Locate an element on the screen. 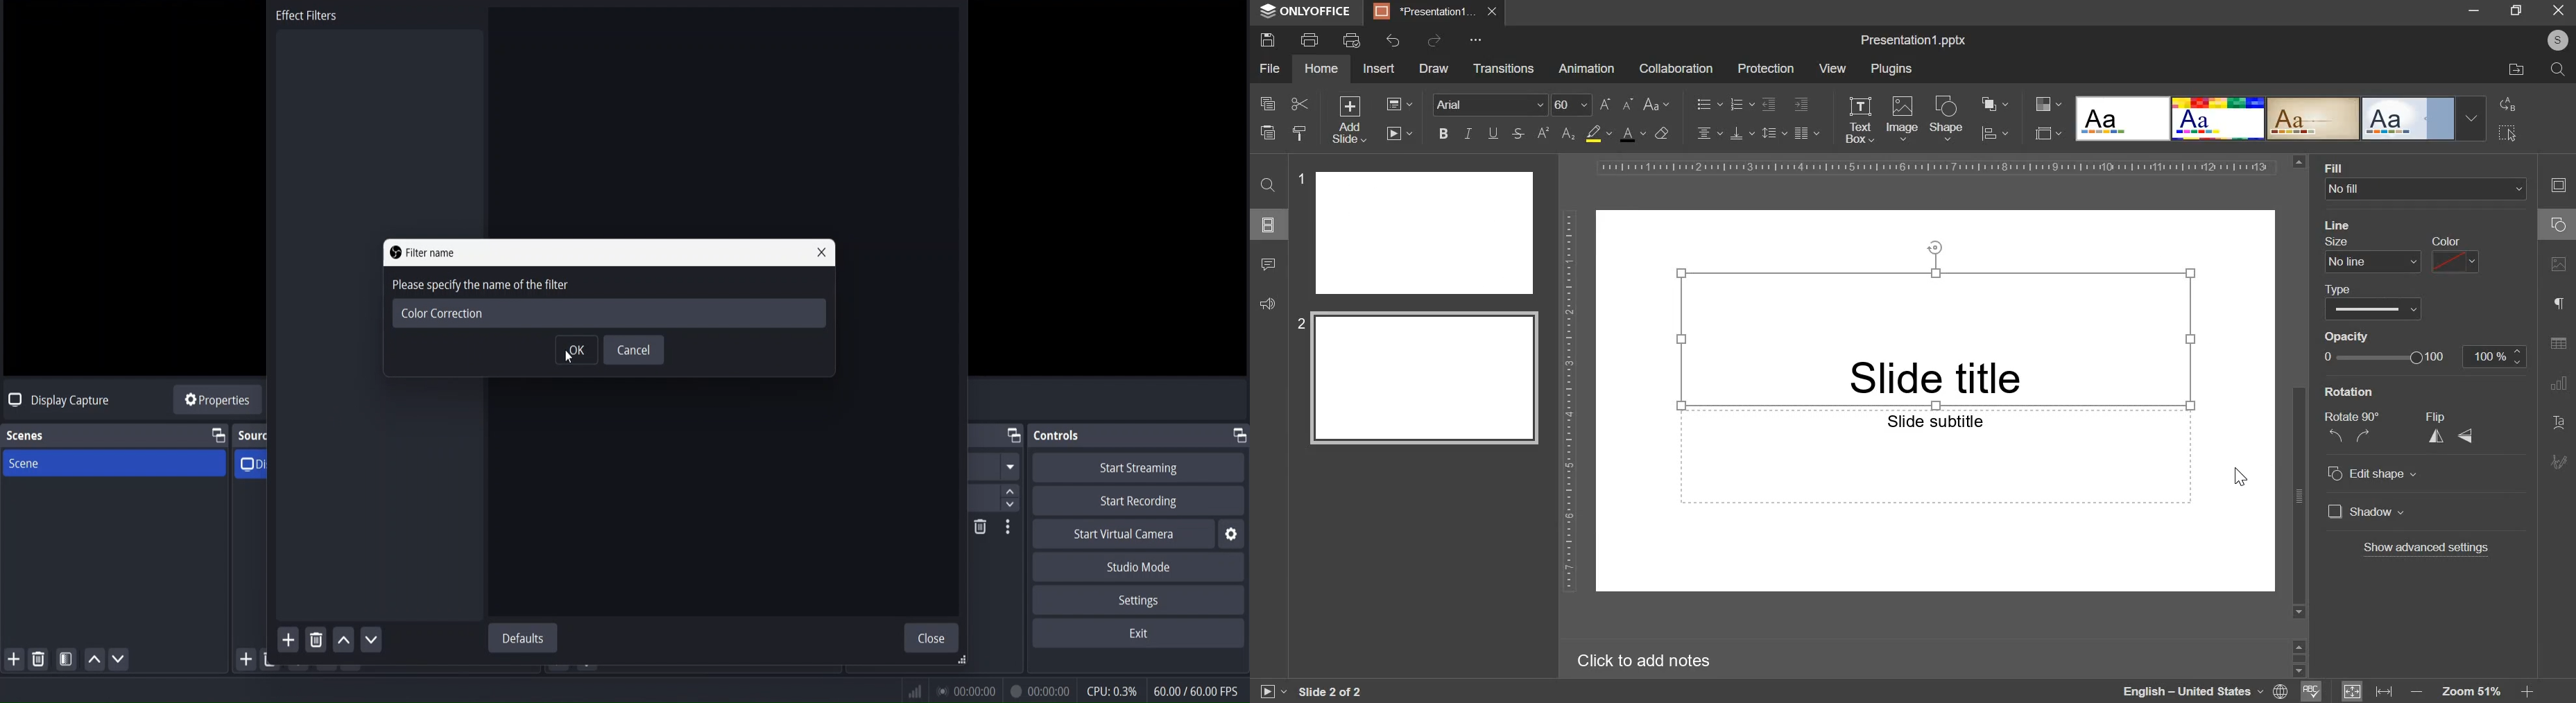 Image resolution: width=2576 pixels, height=728 pixels.  is located at coordinates (1009, 530).